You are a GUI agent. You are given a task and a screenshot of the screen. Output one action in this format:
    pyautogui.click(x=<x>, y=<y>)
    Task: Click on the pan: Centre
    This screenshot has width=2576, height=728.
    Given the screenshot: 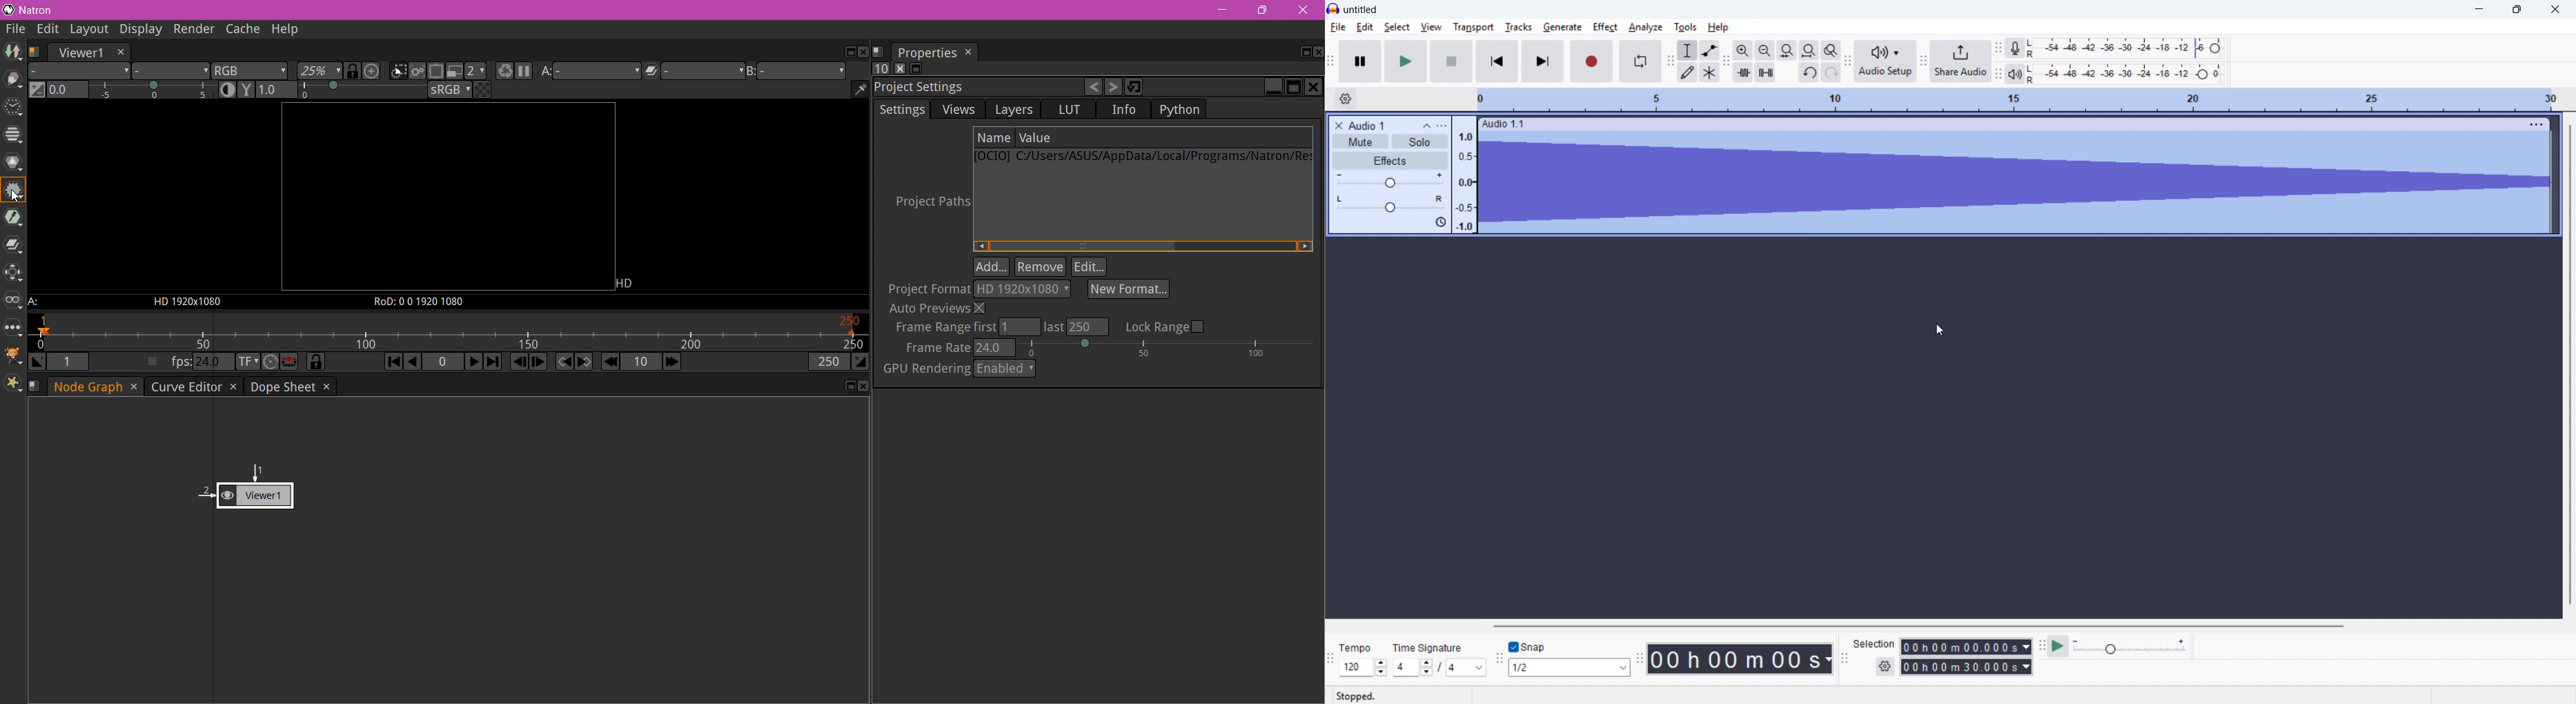 What is the action you would take?
    pyautogui.click(x=1392, y=203)
    